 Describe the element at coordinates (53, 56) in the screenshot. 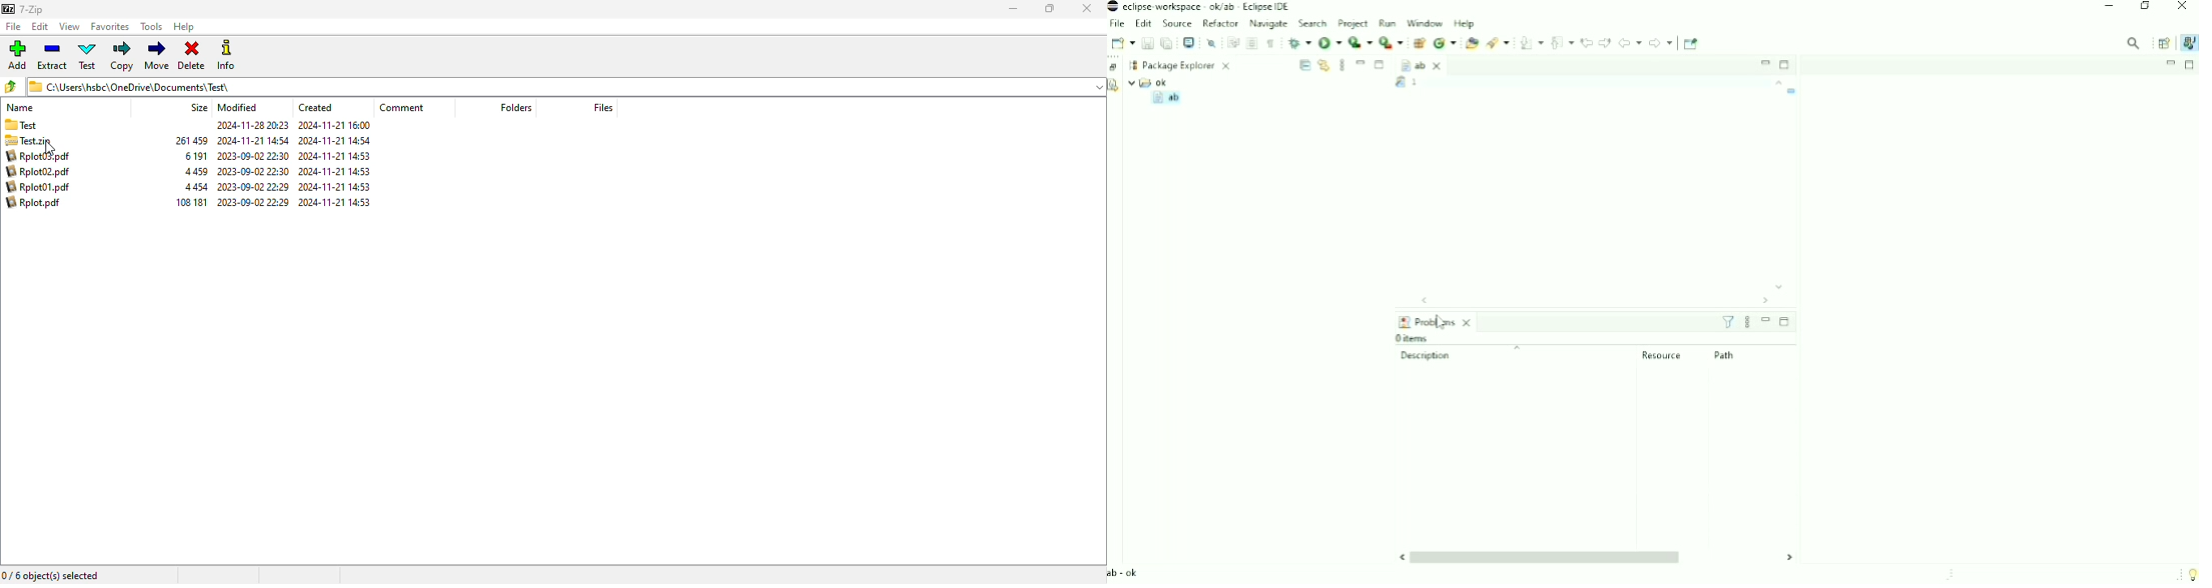

I see `extract` at that location.